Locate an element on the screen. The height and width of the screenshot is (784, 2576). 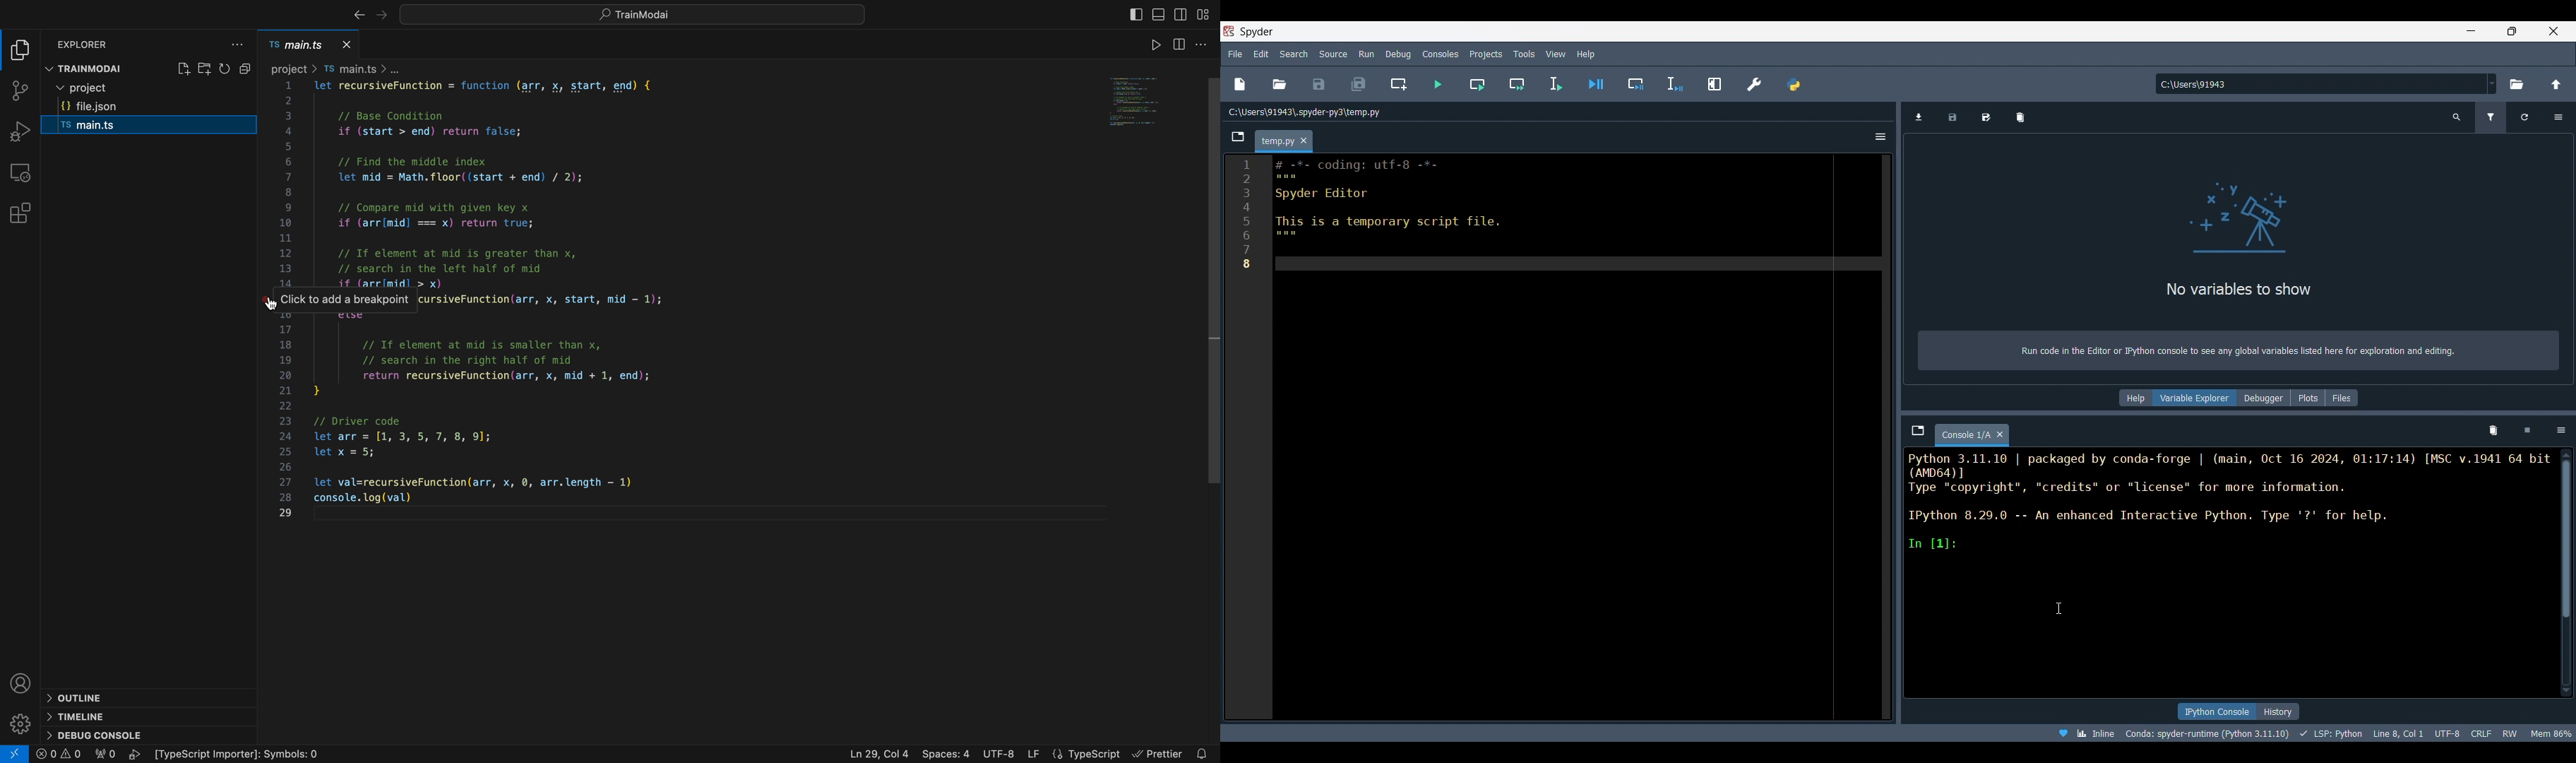
Create new cell at the current line is located at coordinates (1399, 84).